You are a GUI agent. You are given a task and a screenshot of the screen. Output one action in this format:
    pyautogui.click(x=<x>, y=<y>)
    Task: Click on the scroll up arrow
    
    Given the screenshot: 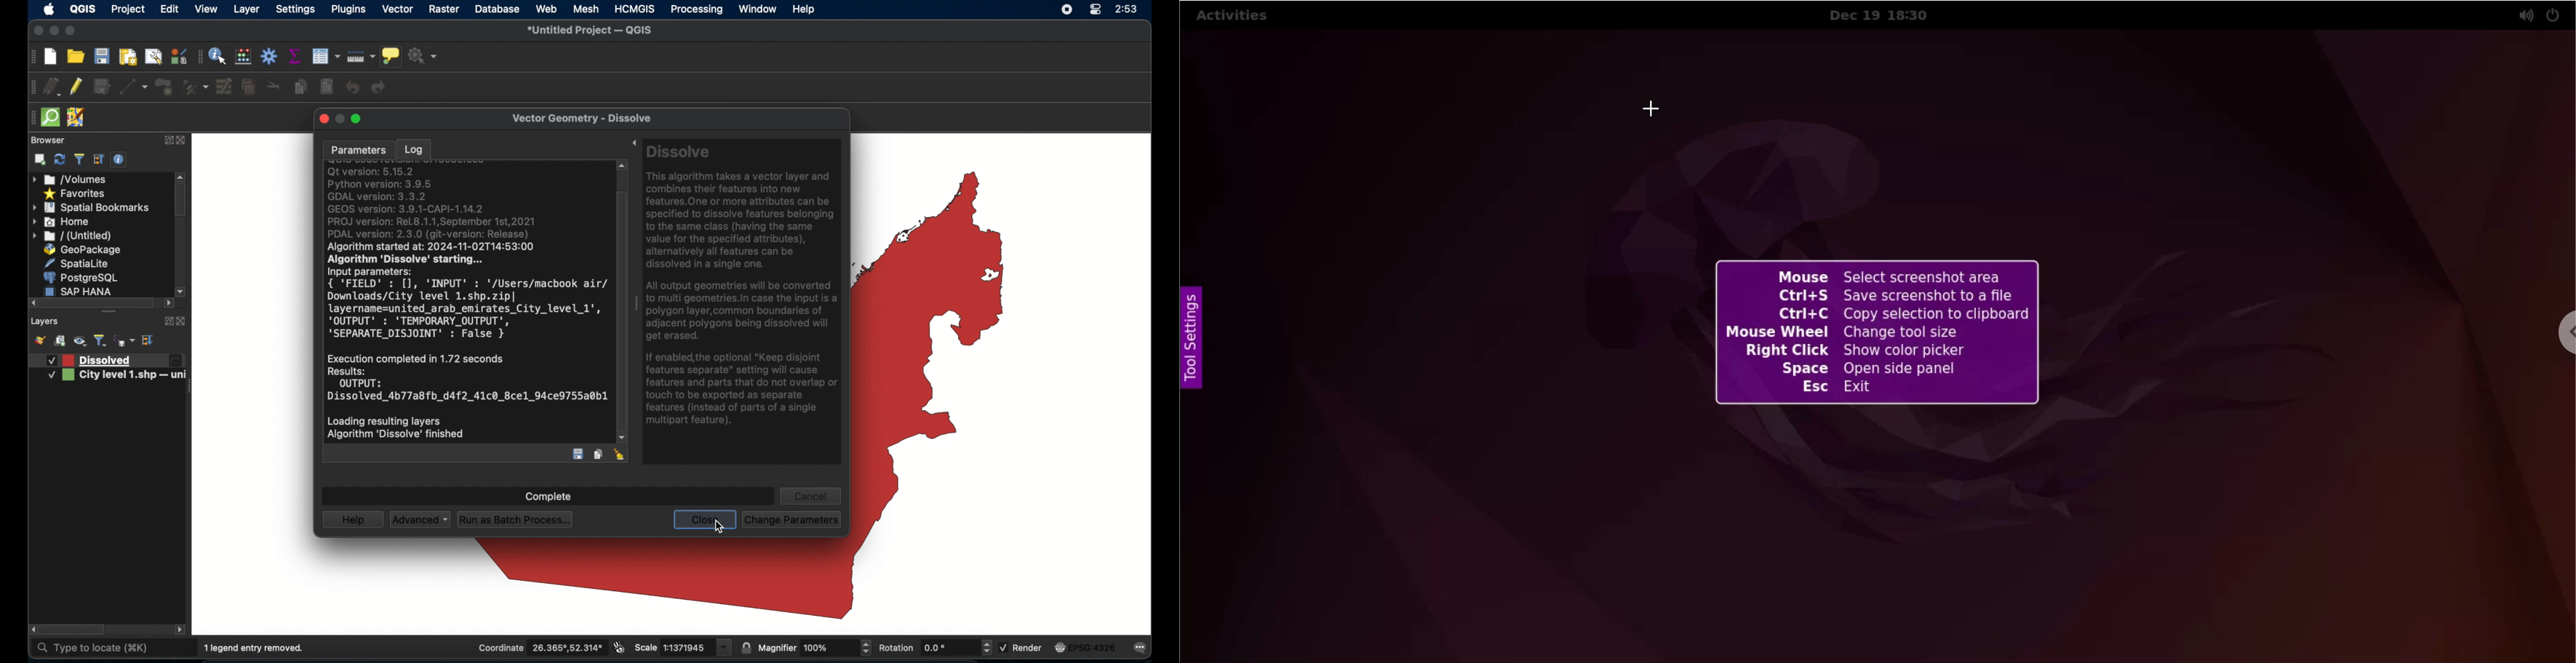 What is the action you would take?
    pyautogui.click(x=181, y=176)
    